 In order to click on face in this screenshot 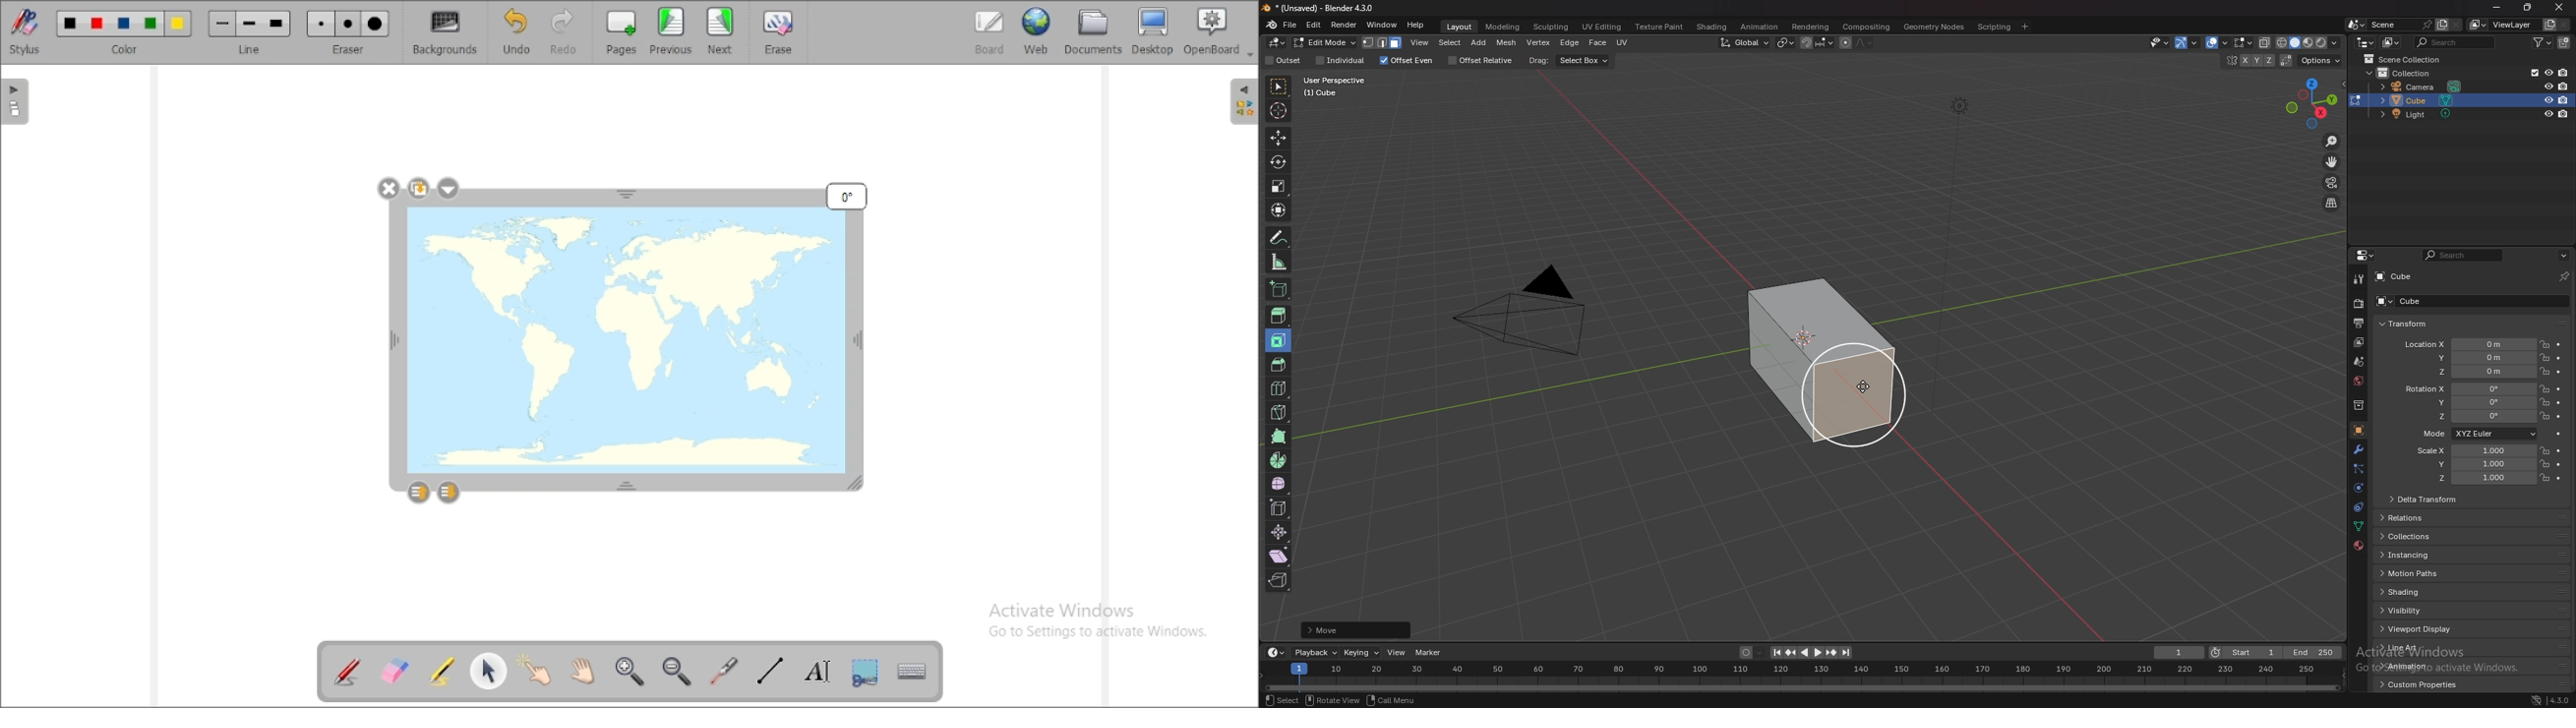, I will do `click(1598, 43)`.